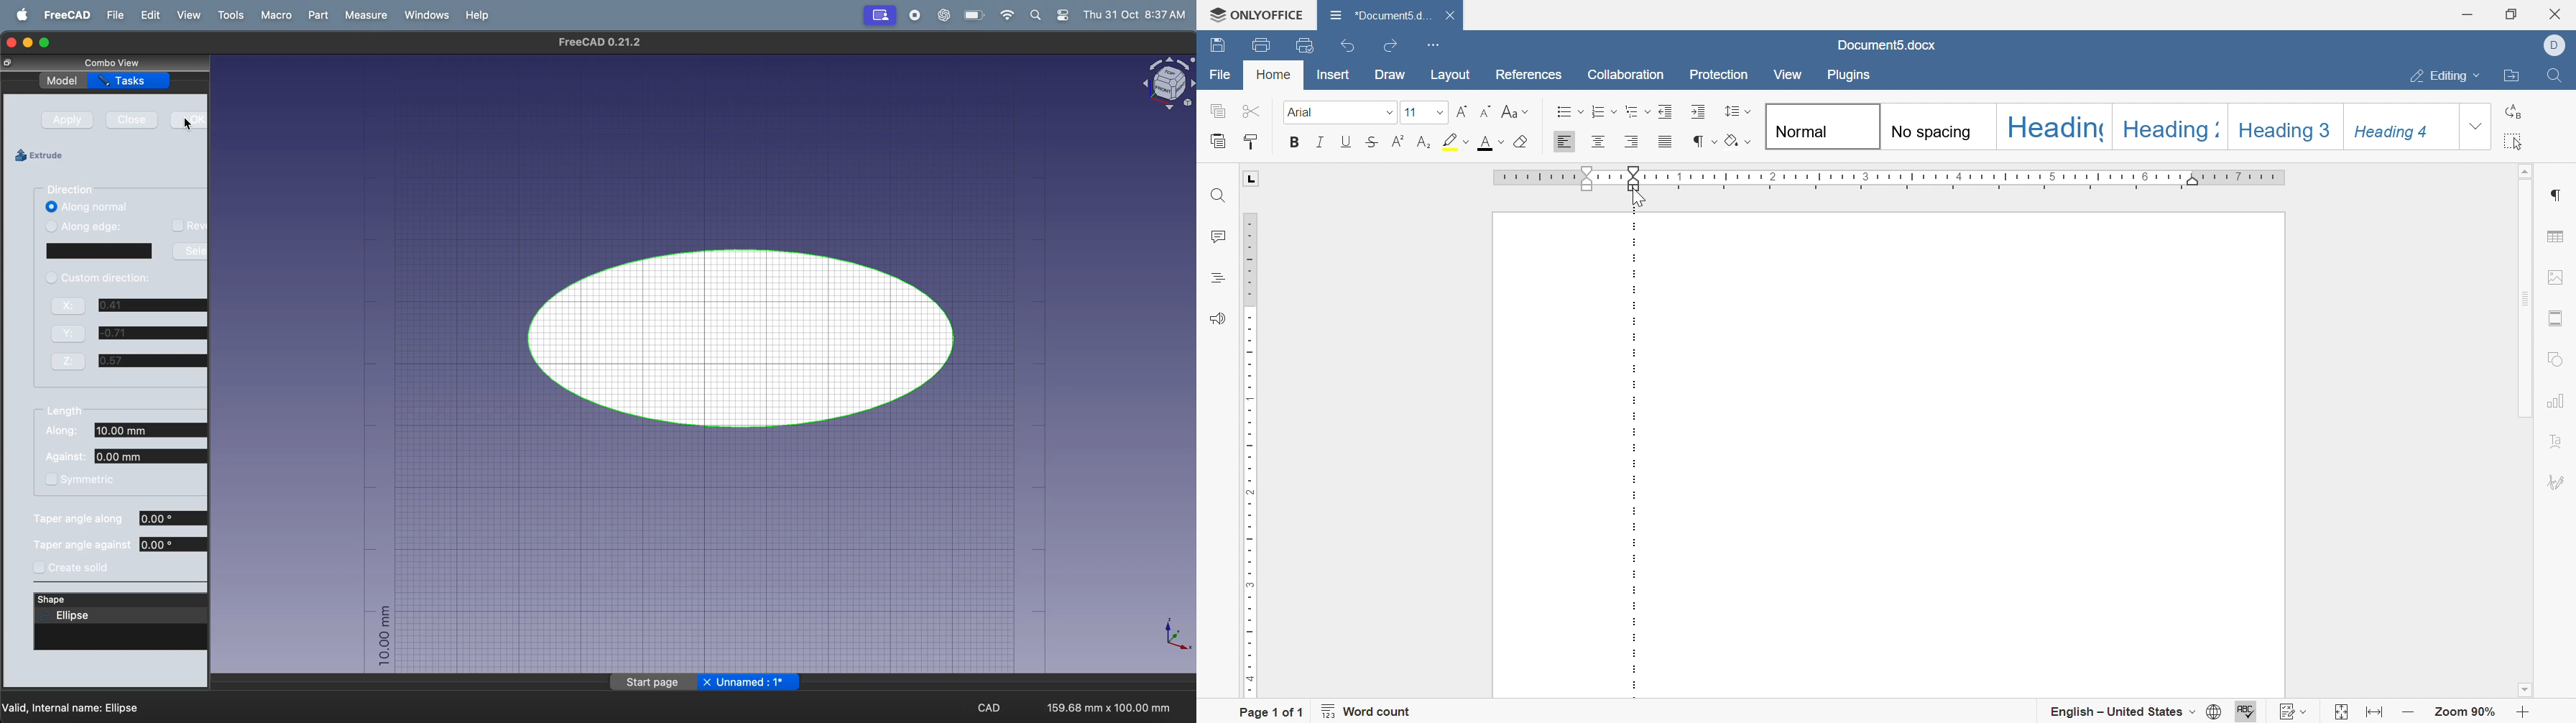  What do you see at coordinates (1388, 48) in the screenshot?
I see `redo` at bounding box center [1388, 48].